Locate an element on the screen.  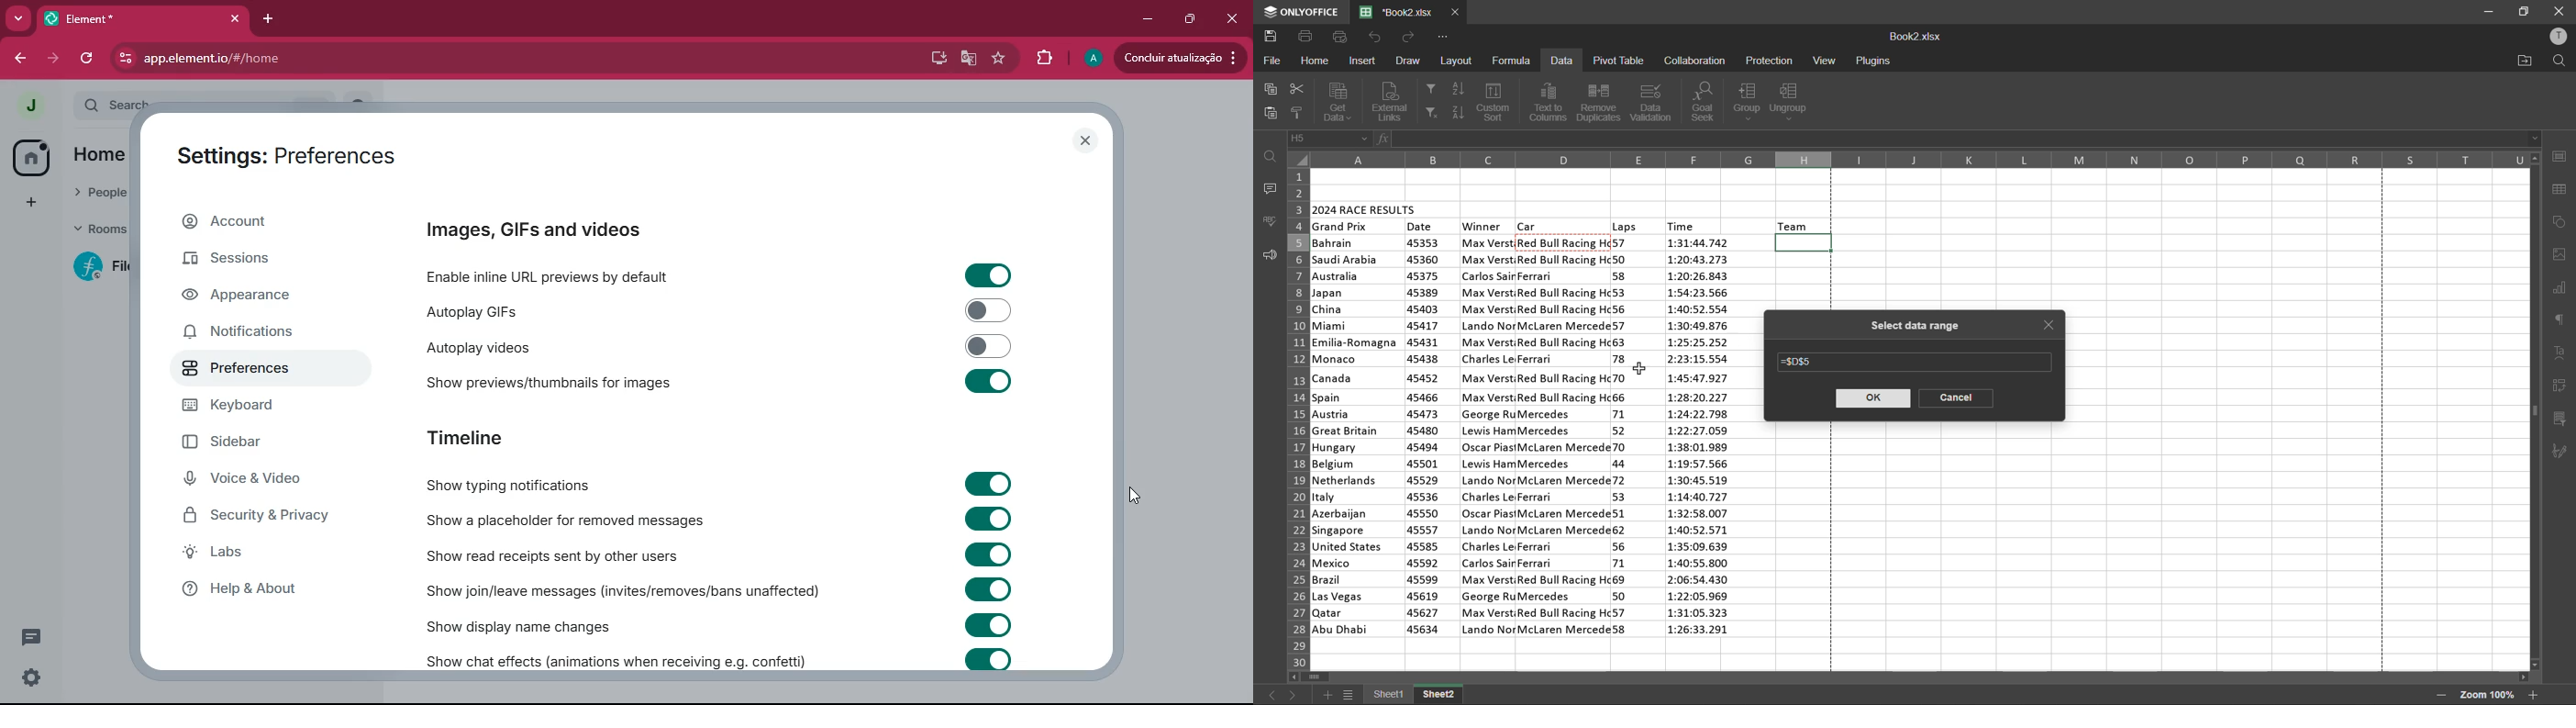
show read receipts sent by other users is located at coordinates (572, 555).